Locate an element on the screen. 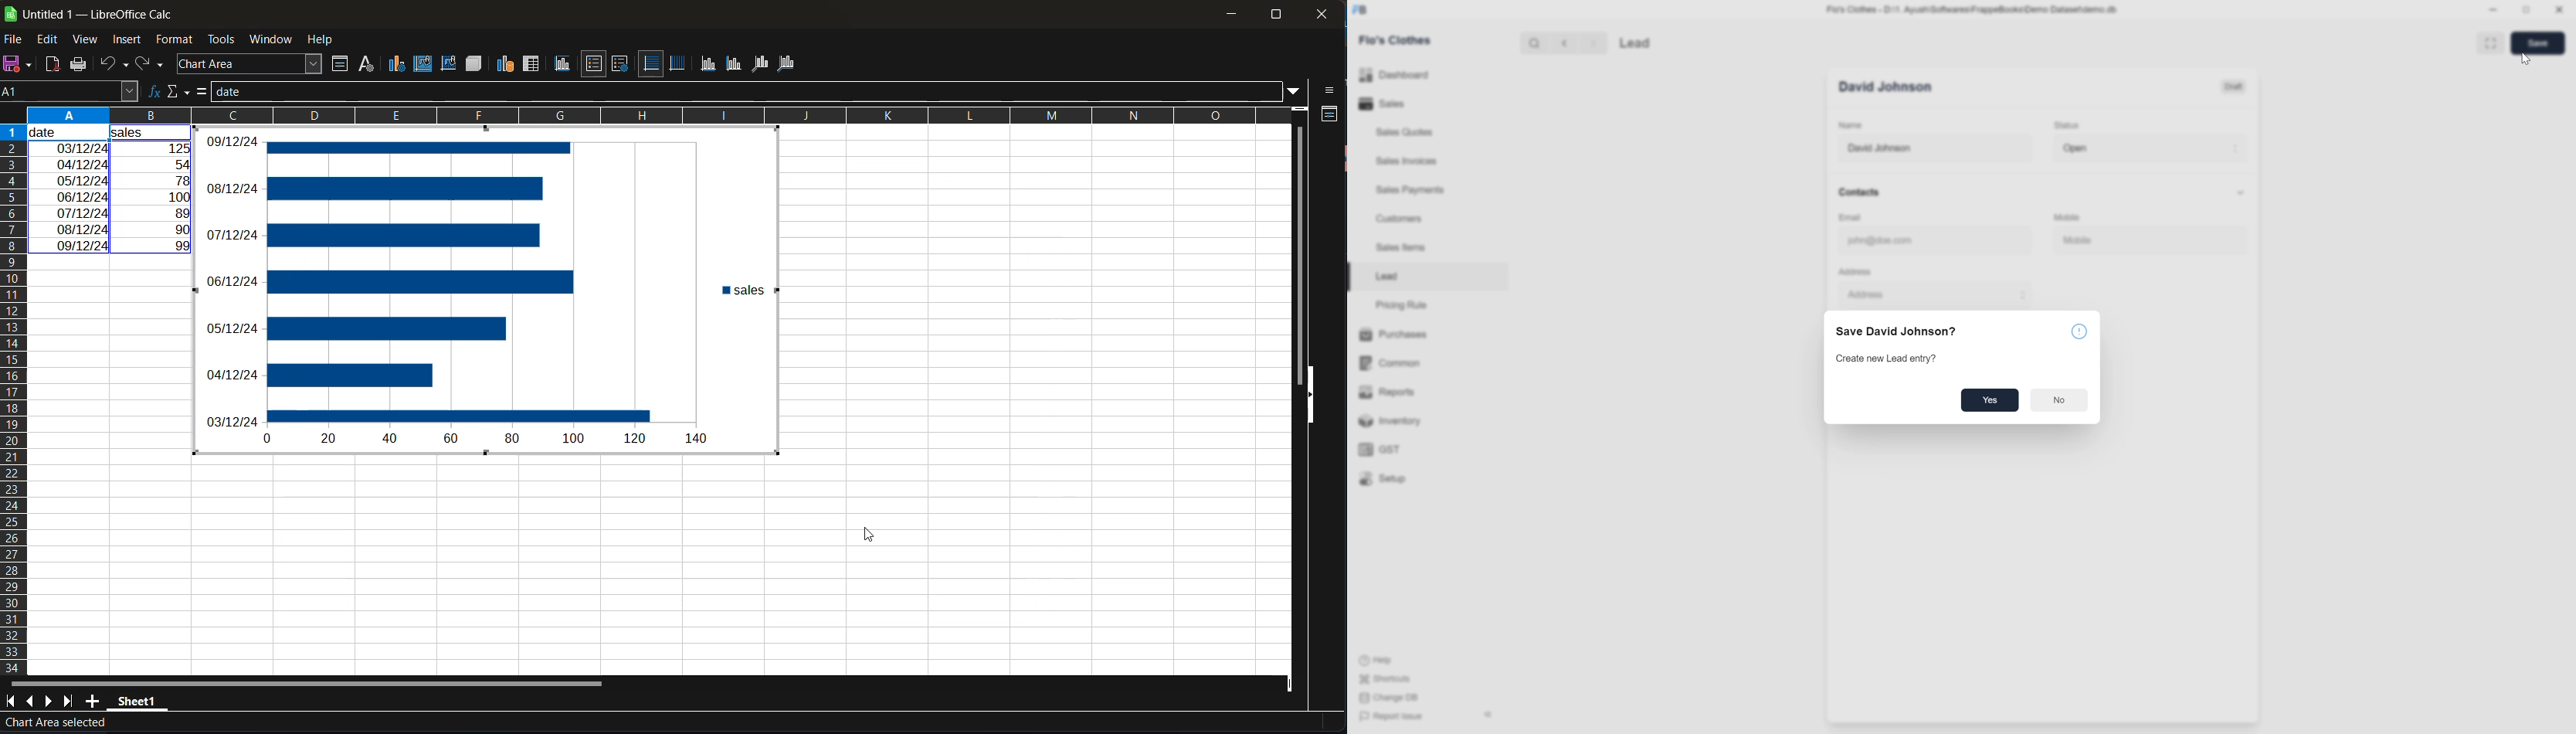 This screenshot has width=2576, height=756. Purchases is located at coordinates (1393, 333).